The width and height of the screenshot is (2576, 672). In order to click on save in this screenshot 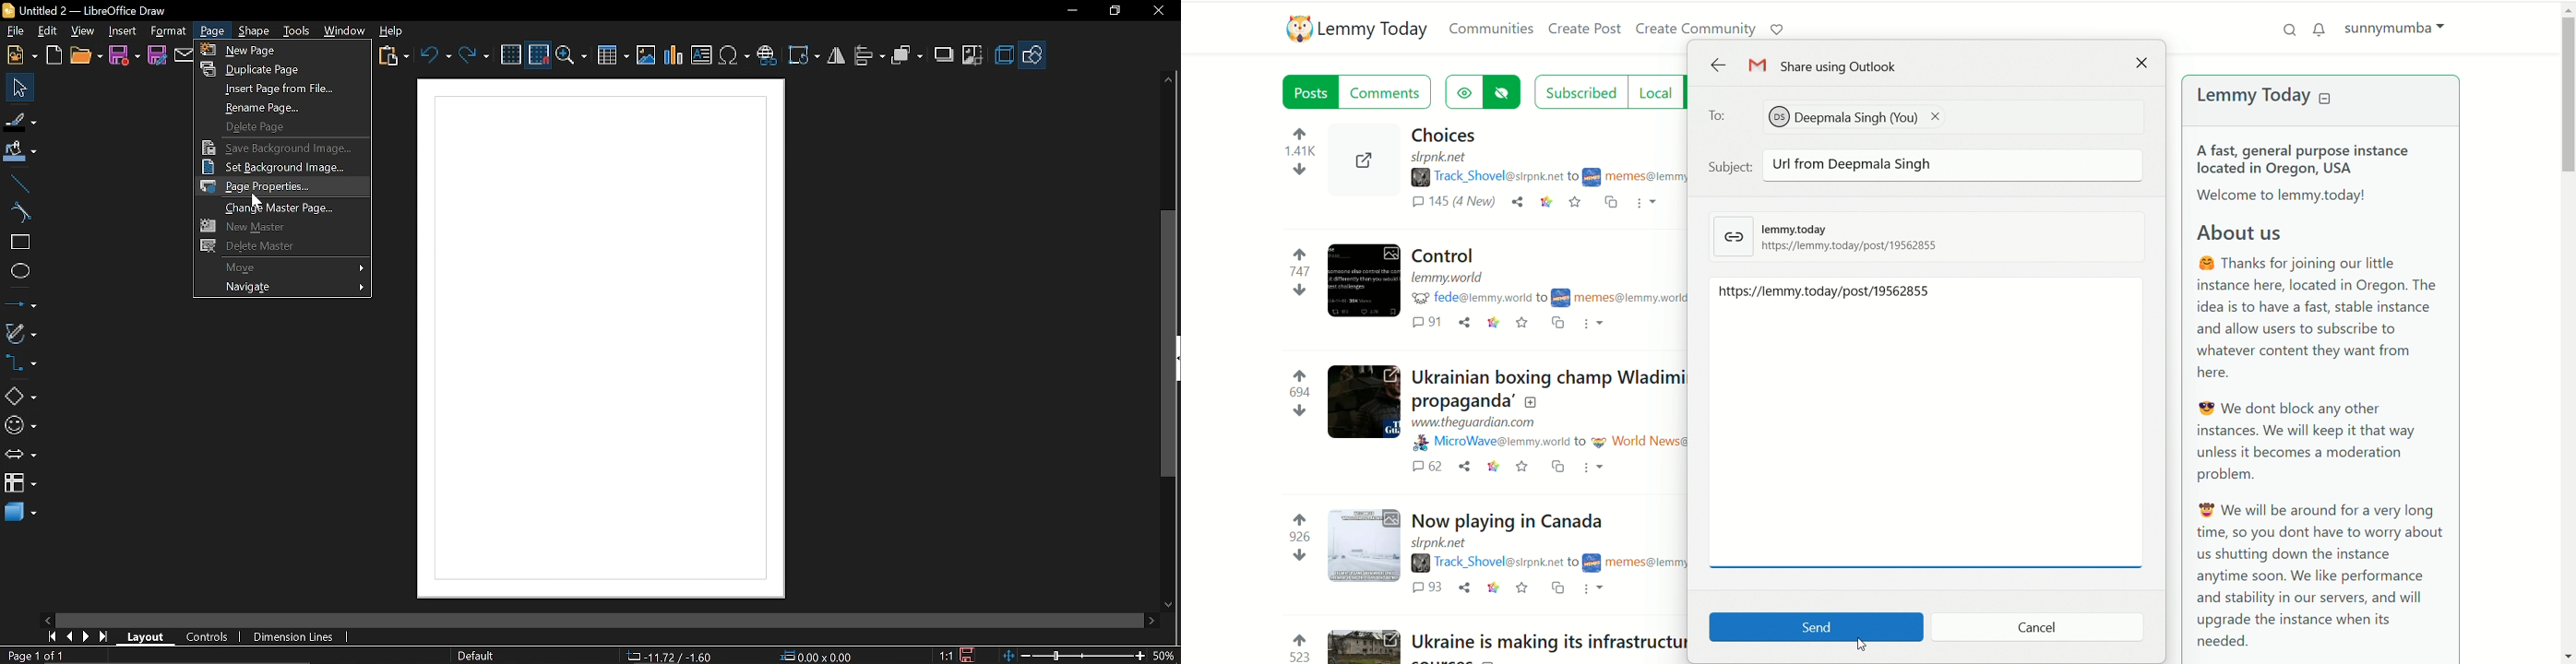, I will do `click(1577, 203)`.